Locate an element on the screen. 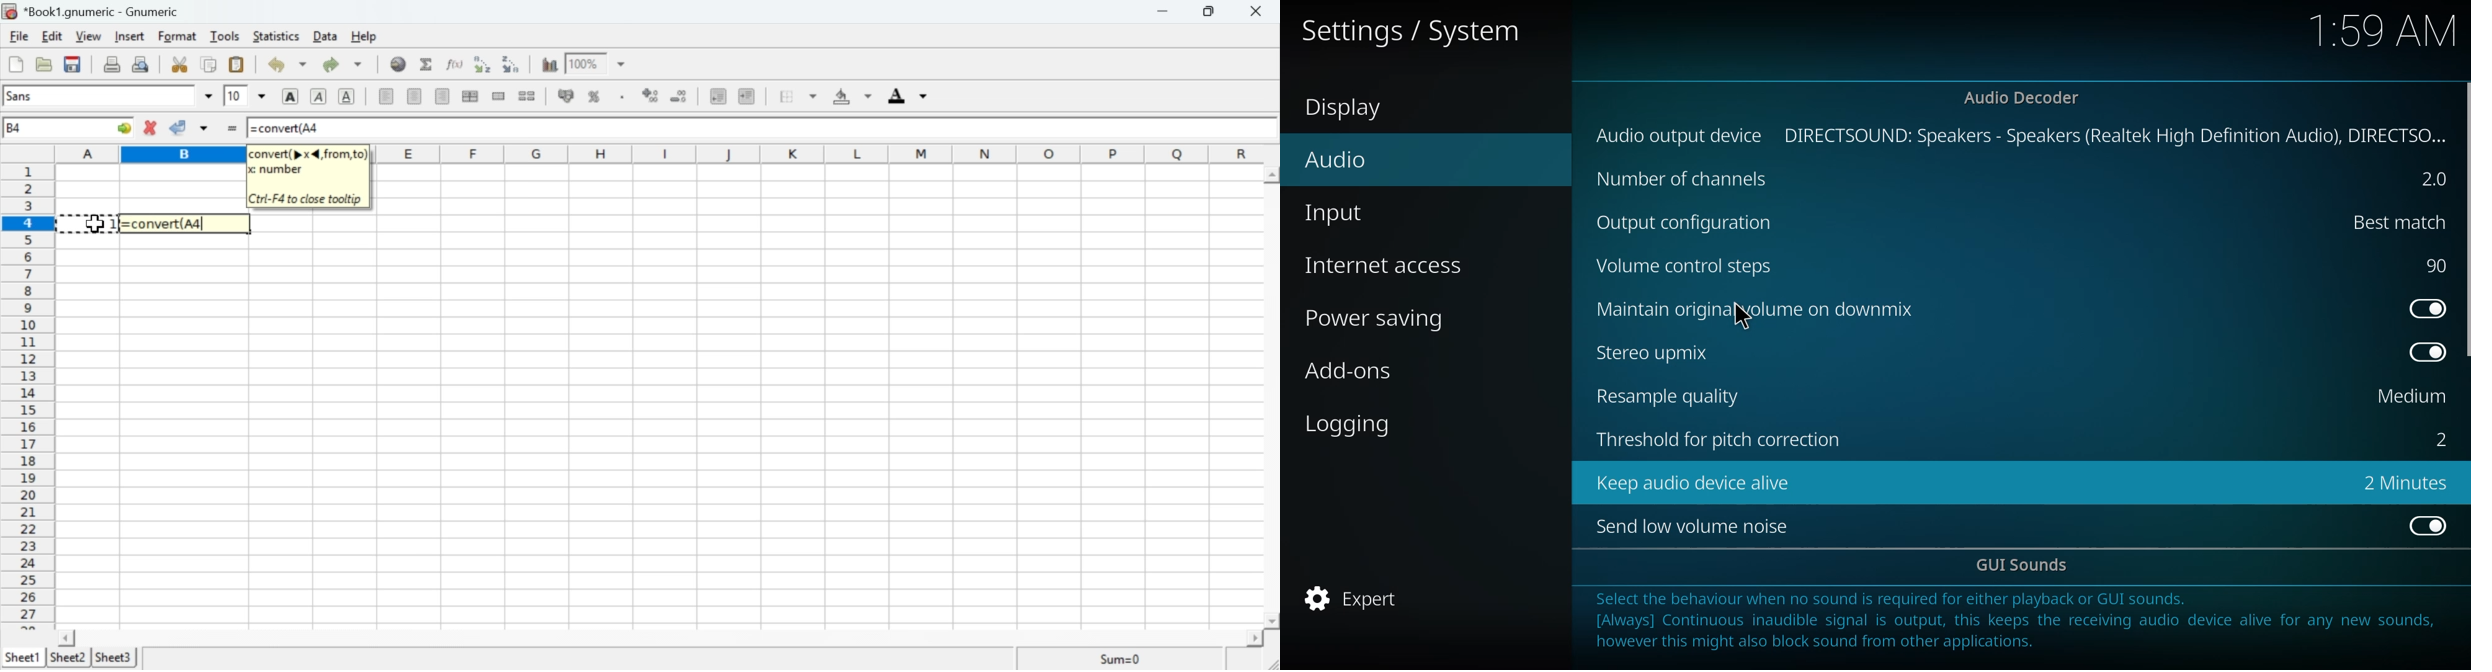 The width and height of the screenshot is (2492, 672). Insert Hyperlink is located at coordinates (398, 64).